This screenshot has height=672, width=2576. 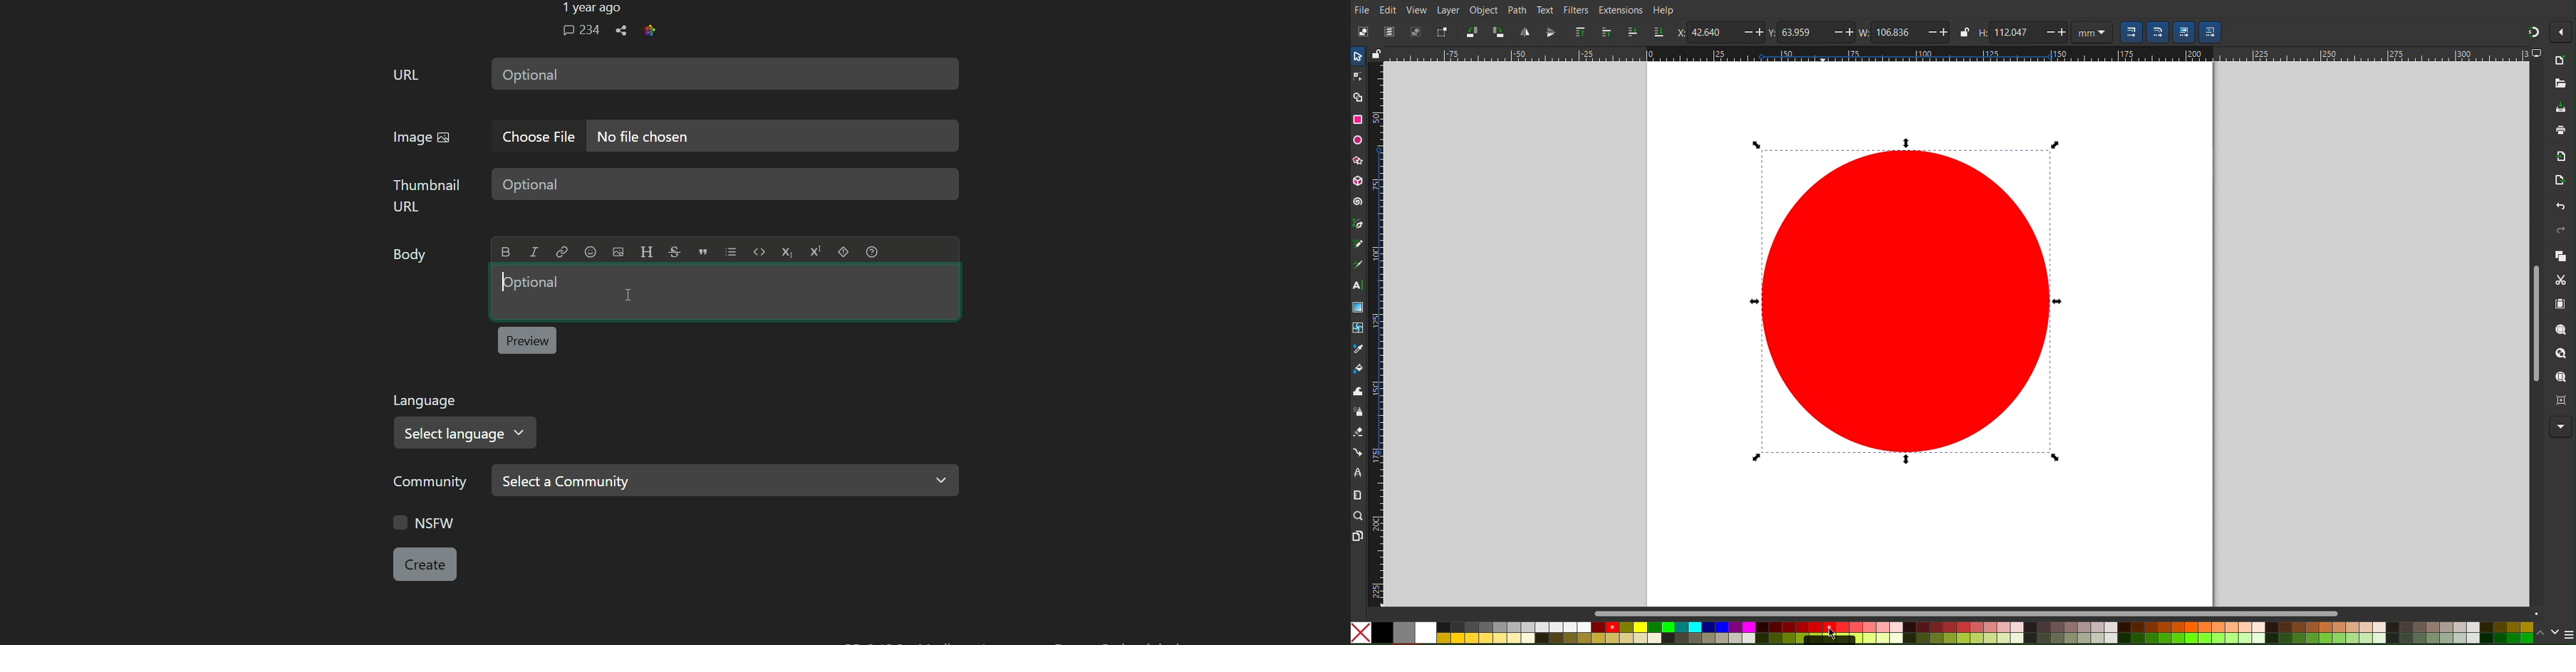 I want to click on Edit, so click(x=1391, y=9).